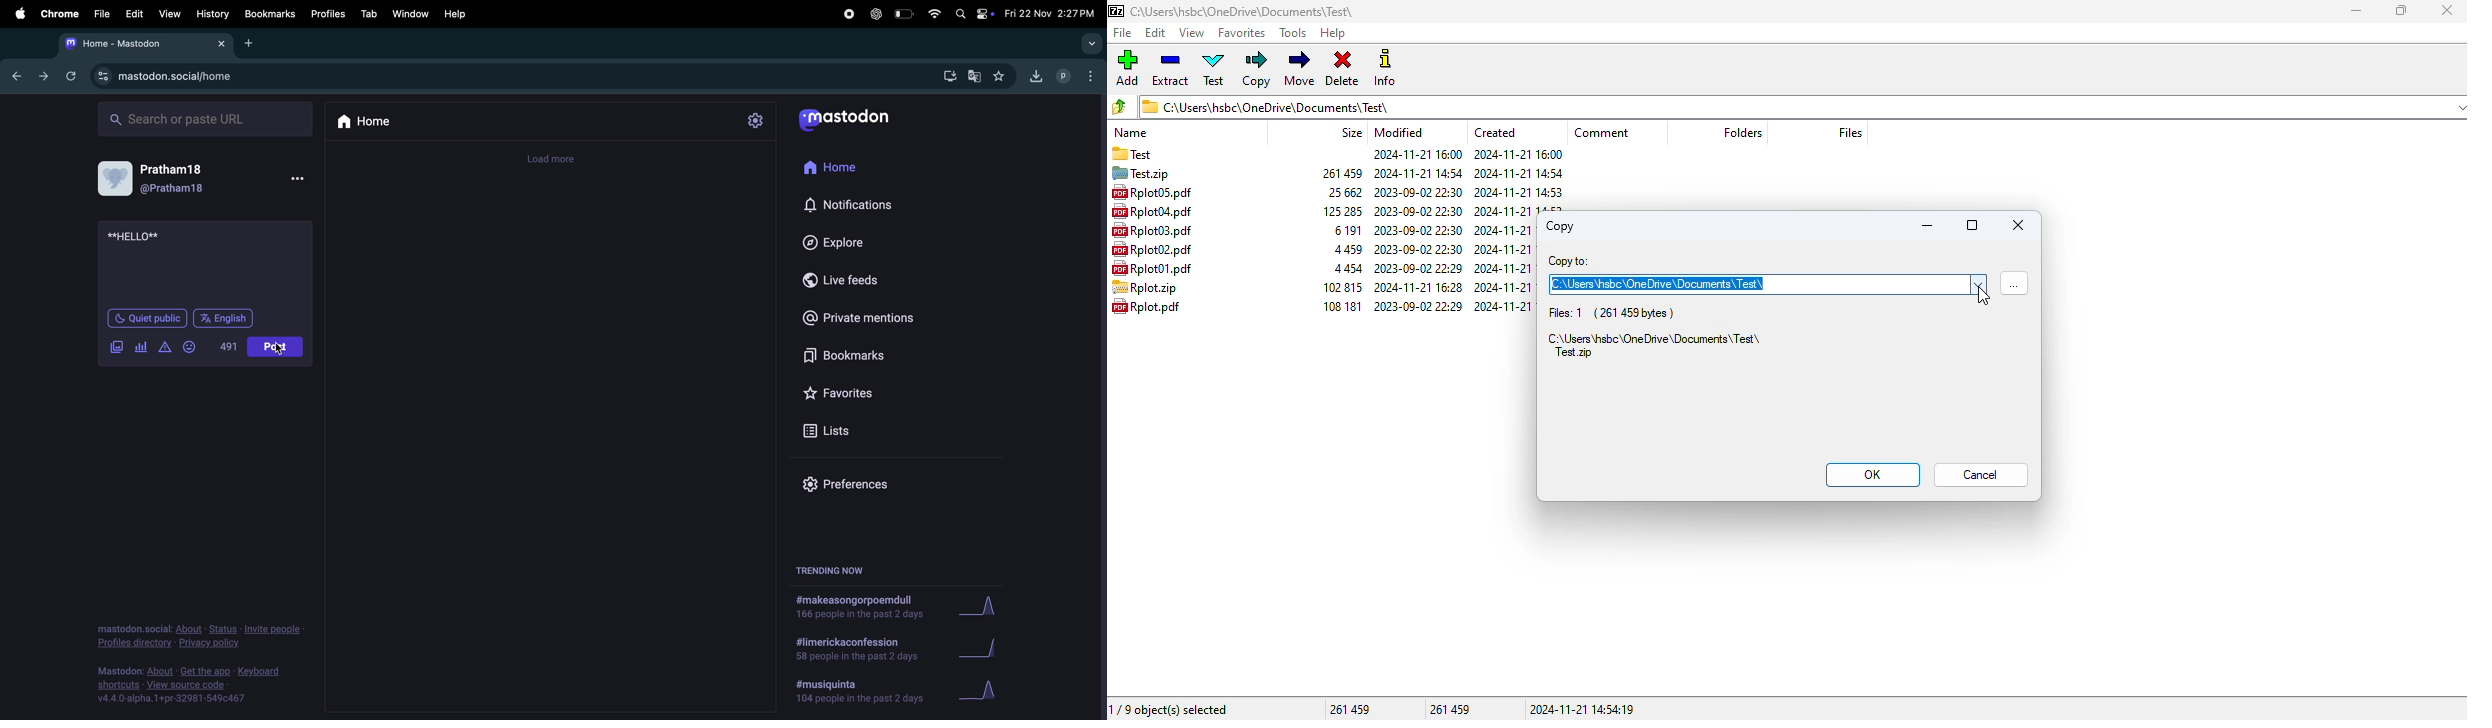 This screenshot has height=728, width=2492. Describe the element at coordinates (171, 78) in the screenshot. I see `url site` at that location.